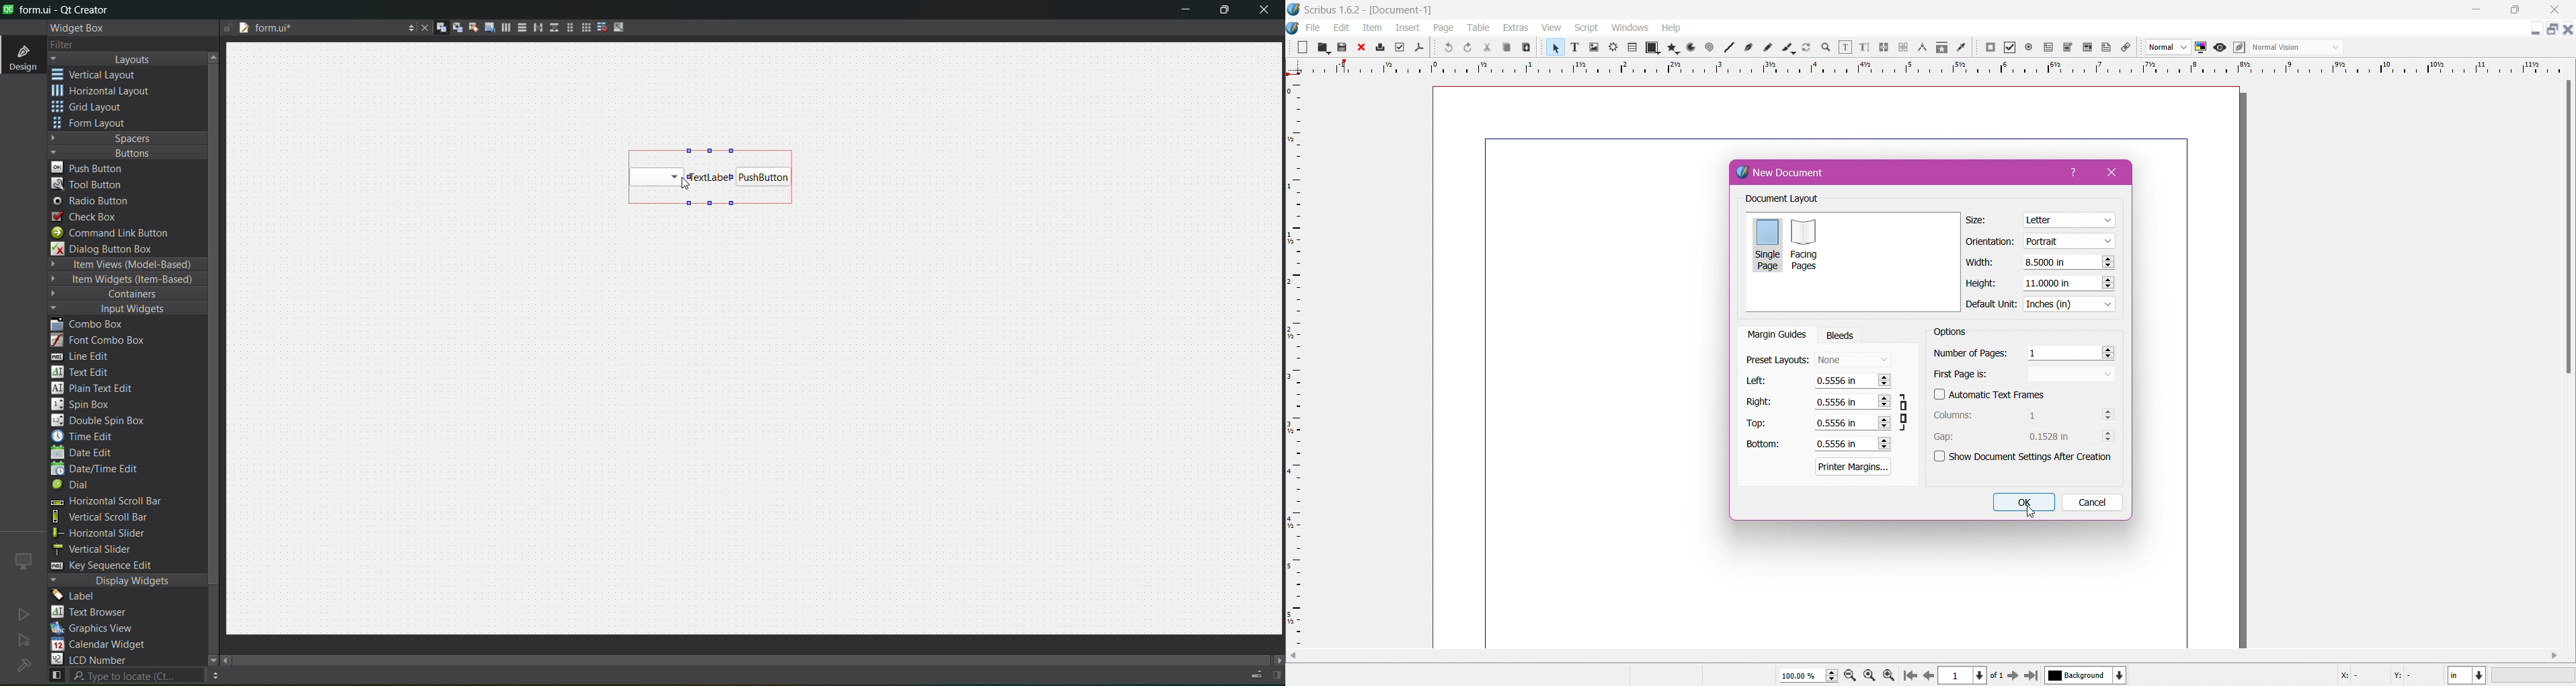  Describe the element at coordinates (1765, 444) in the screenshot. I see `bottom` at that location.